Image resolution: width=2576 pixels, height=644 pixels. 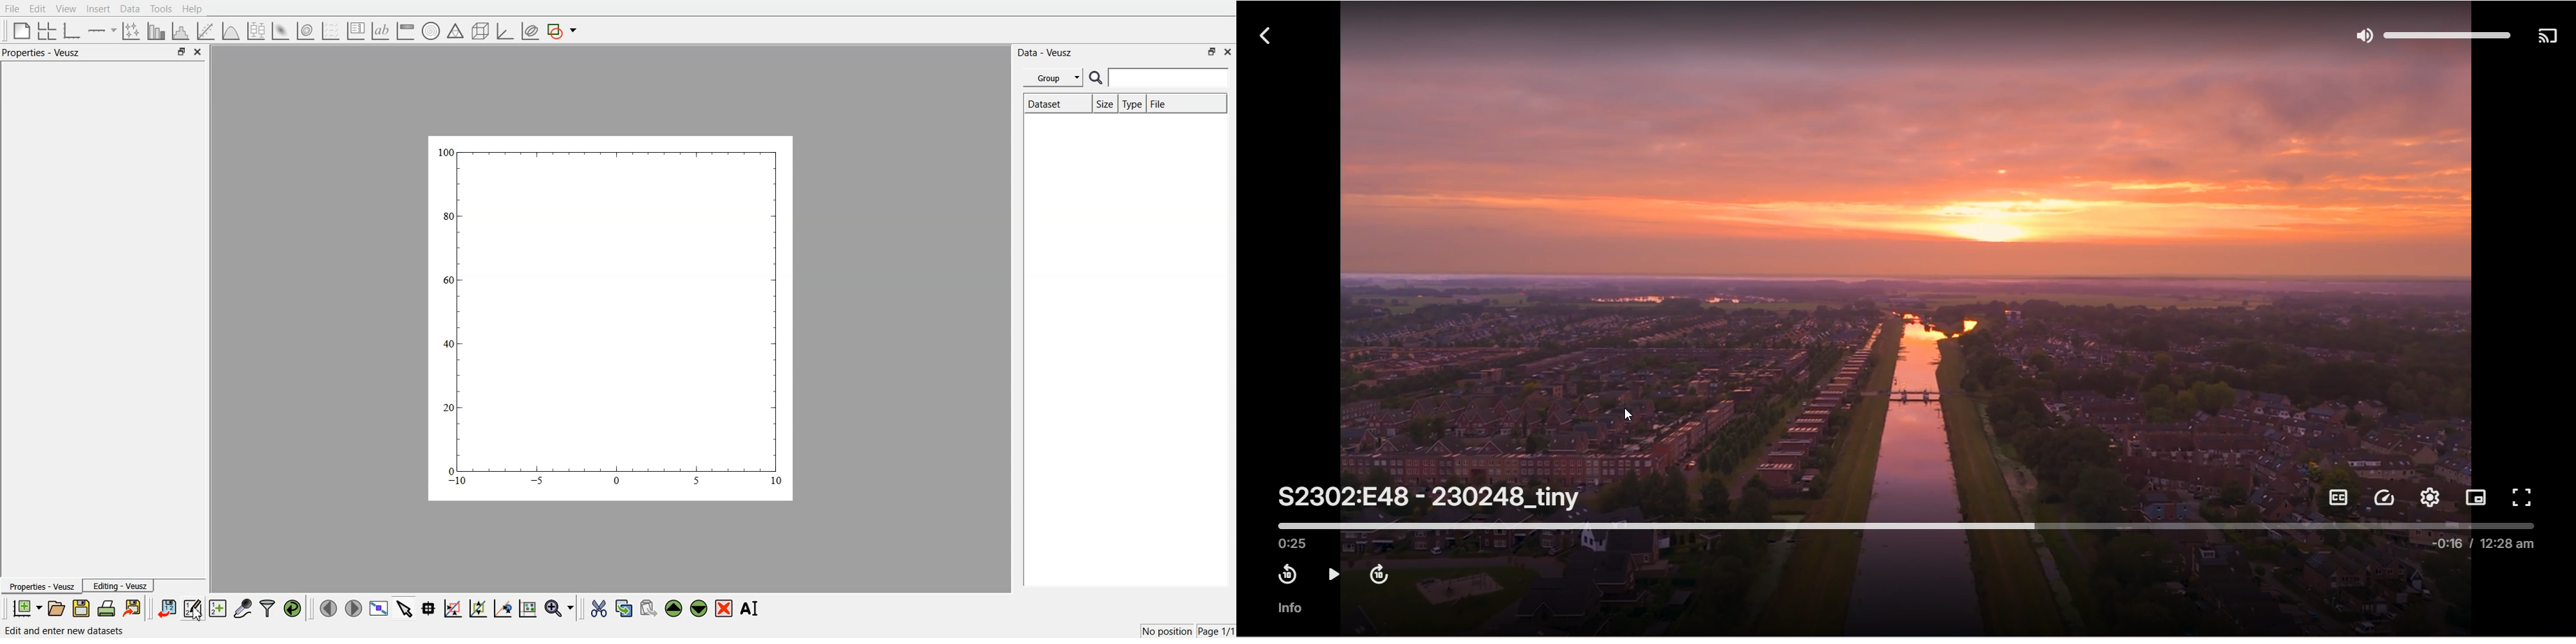 I want to click on view plot full screen, so click(x=378, y=608).